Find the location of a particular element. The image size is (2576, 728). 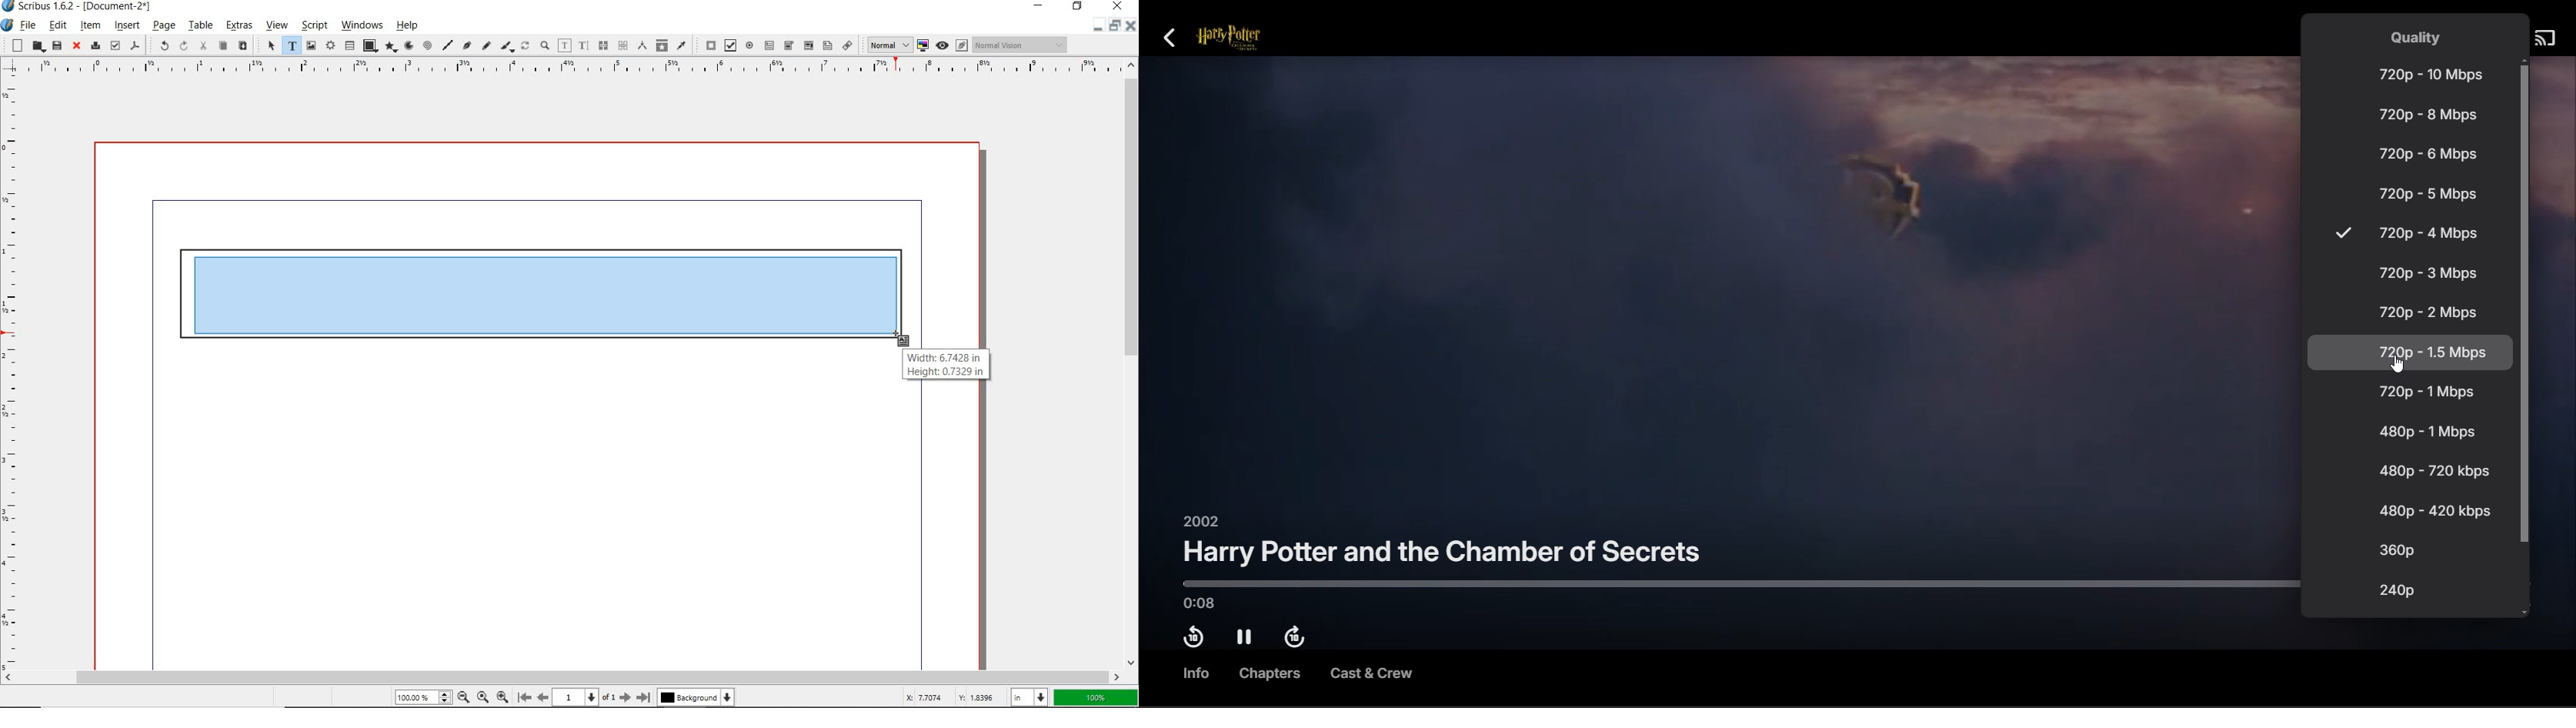

Width : 6.7428 in Height : 0.7329 in is located at coordinates (949, 365).